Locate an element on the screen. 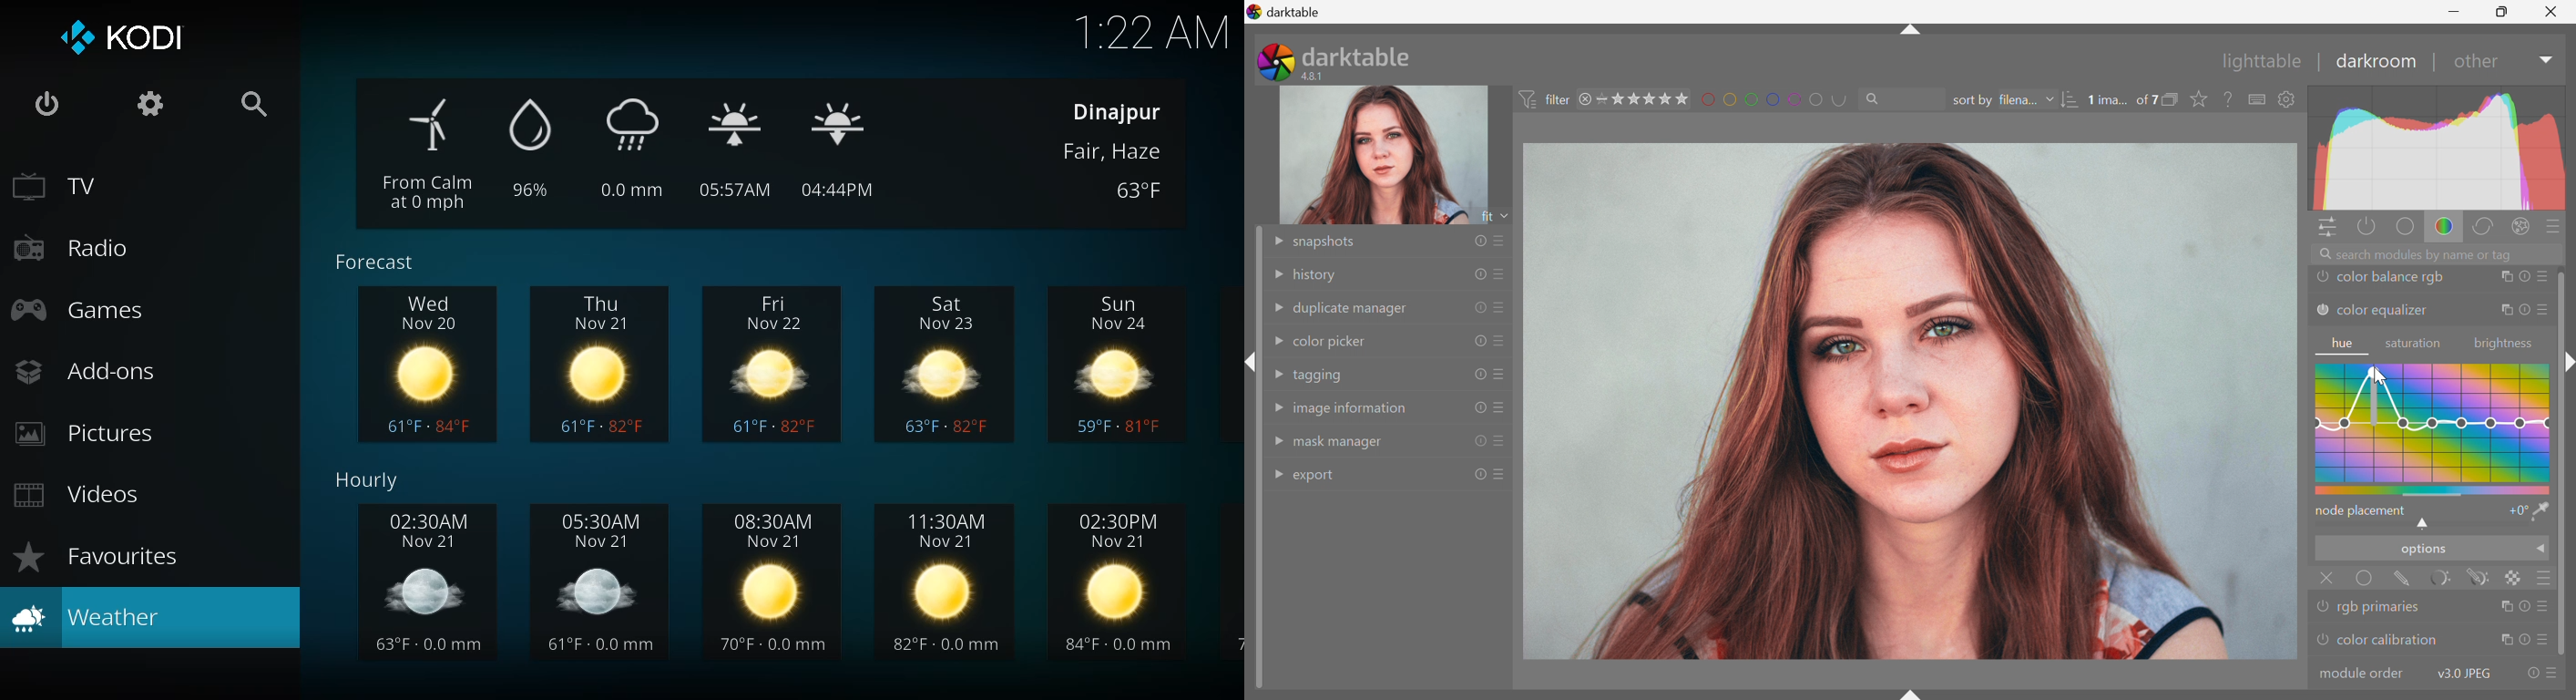  timely update is located at coordinates (642, 150).